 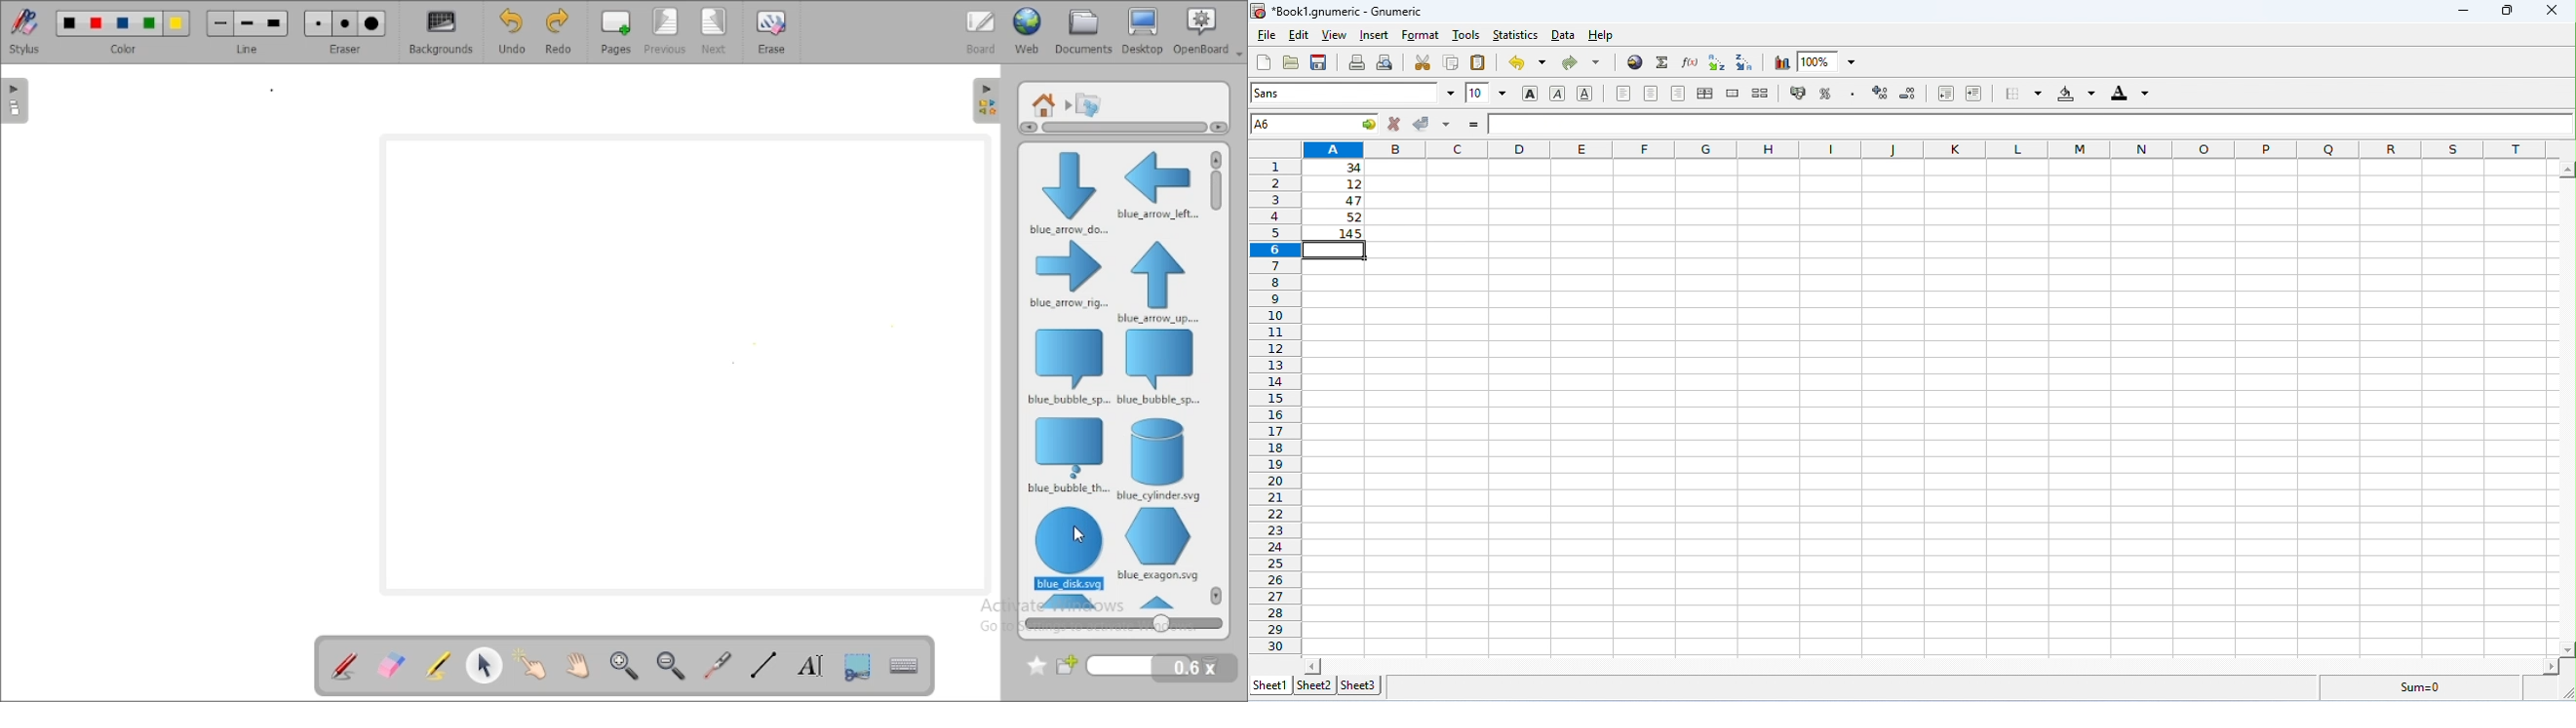 What do you see at coordinates (1514, 35) in the screenshot?
I see `statistics` at bounding box center [1514, 35].